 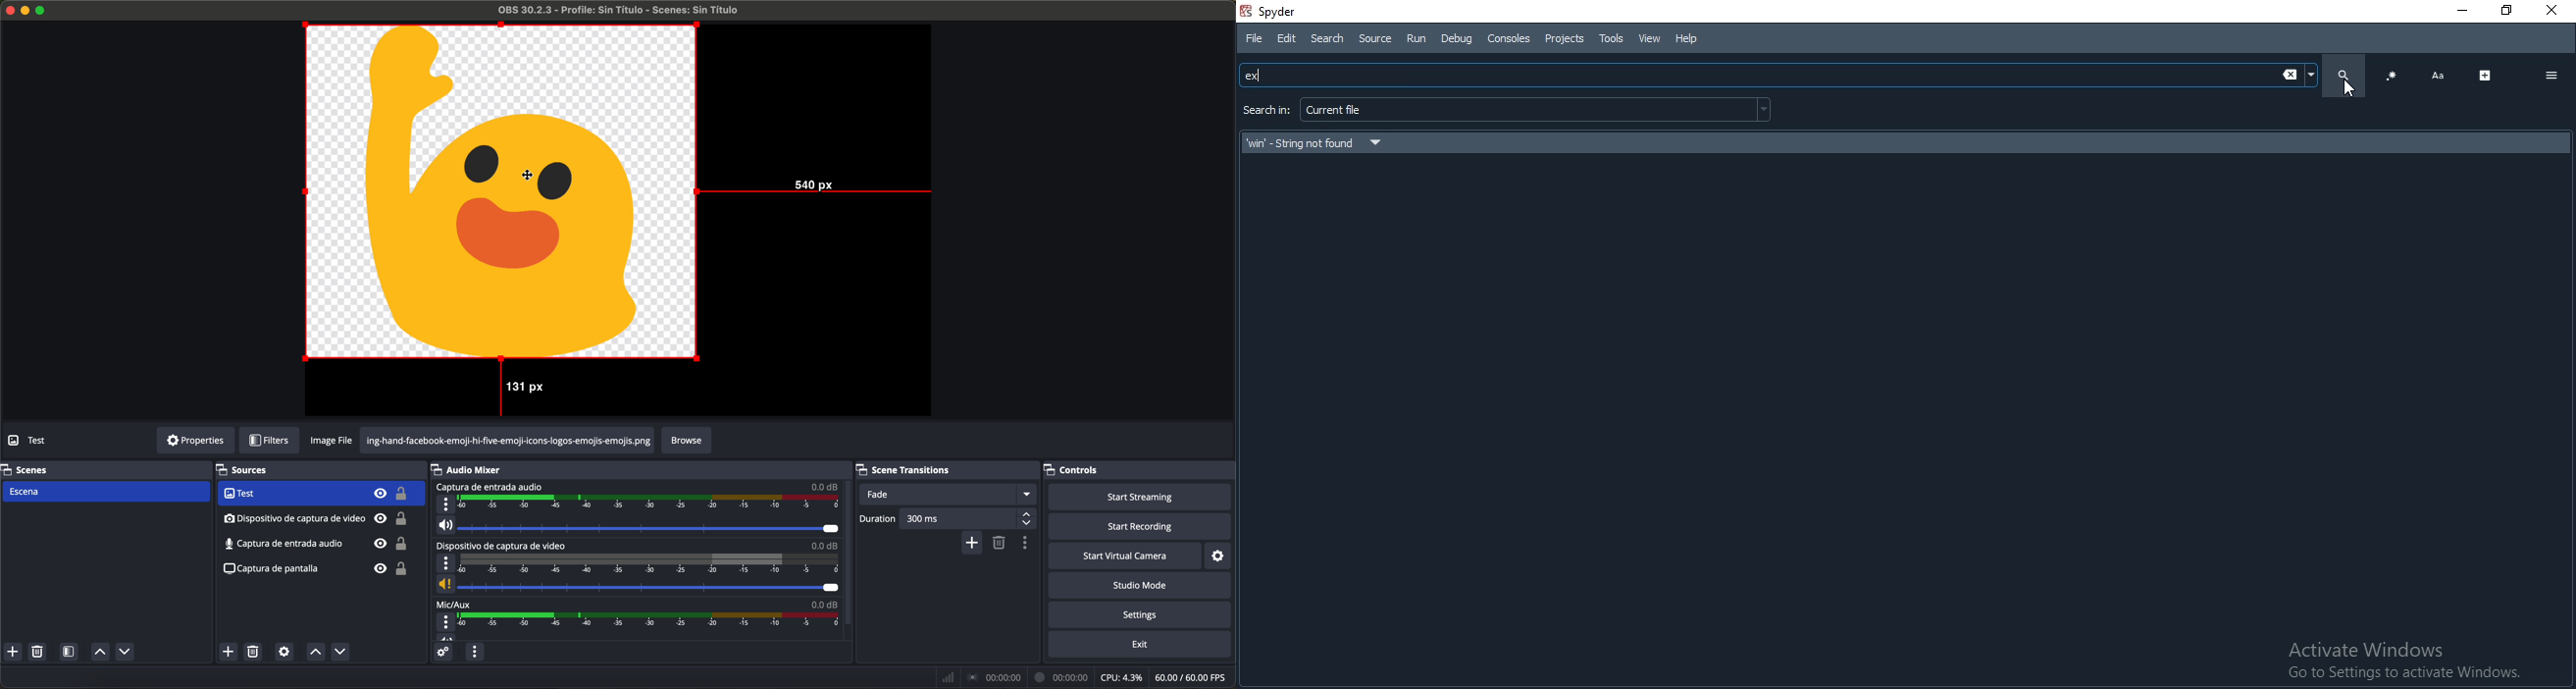 What do you see at coordinates (973, 543) in the screenshot?
I see `add configurable transition` at bounding box center [973, 543].